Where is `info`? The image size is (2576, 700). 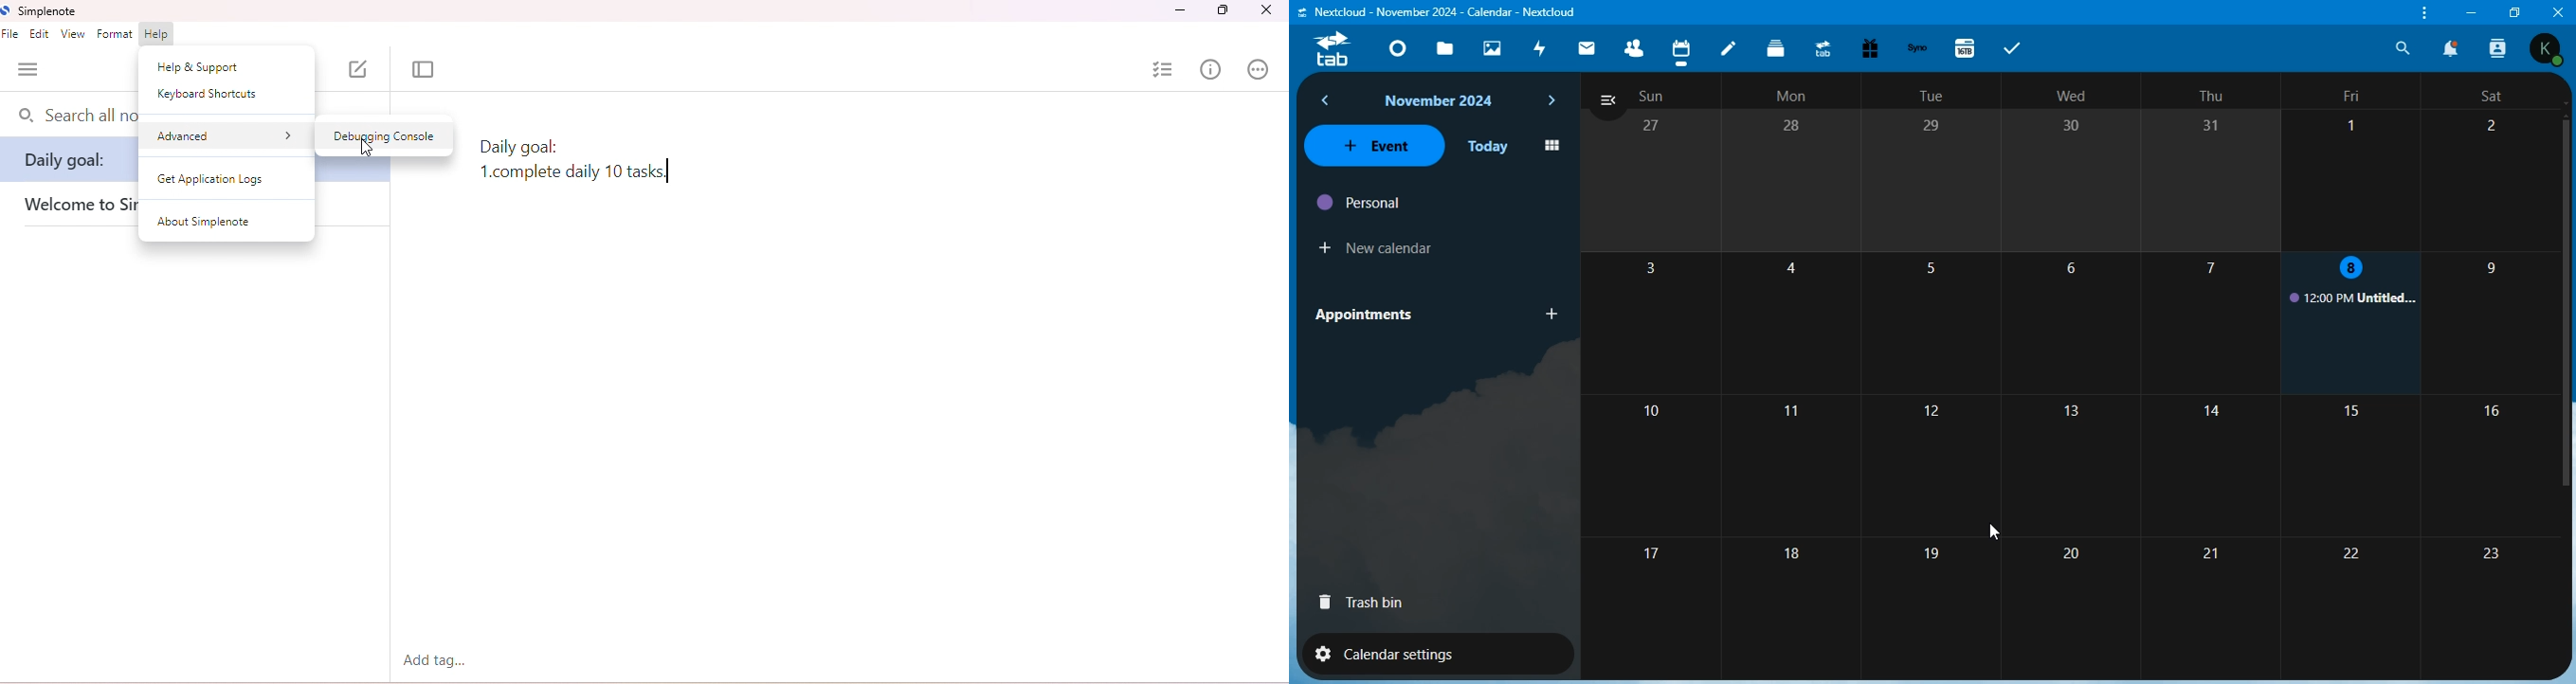 info is located at coordinates (1209, 68).